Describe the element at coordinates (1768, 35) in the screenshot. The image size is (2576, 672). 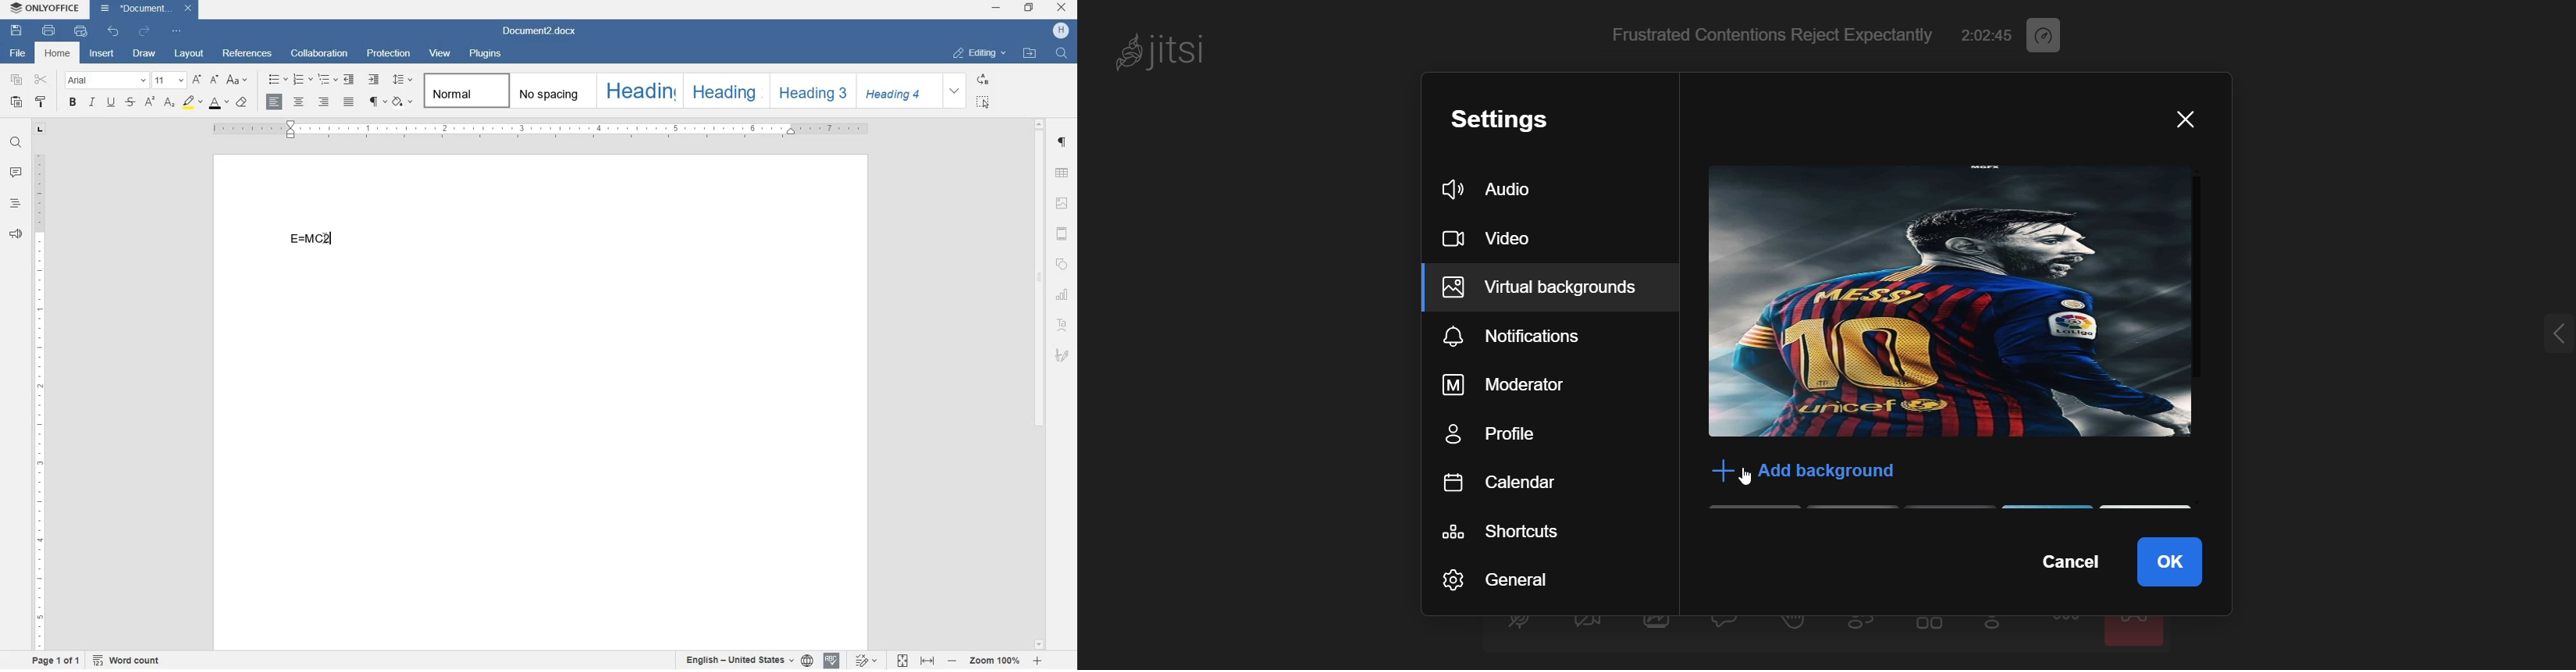
I see `Frustrated Contentions Reject Expectantly ` at that location.